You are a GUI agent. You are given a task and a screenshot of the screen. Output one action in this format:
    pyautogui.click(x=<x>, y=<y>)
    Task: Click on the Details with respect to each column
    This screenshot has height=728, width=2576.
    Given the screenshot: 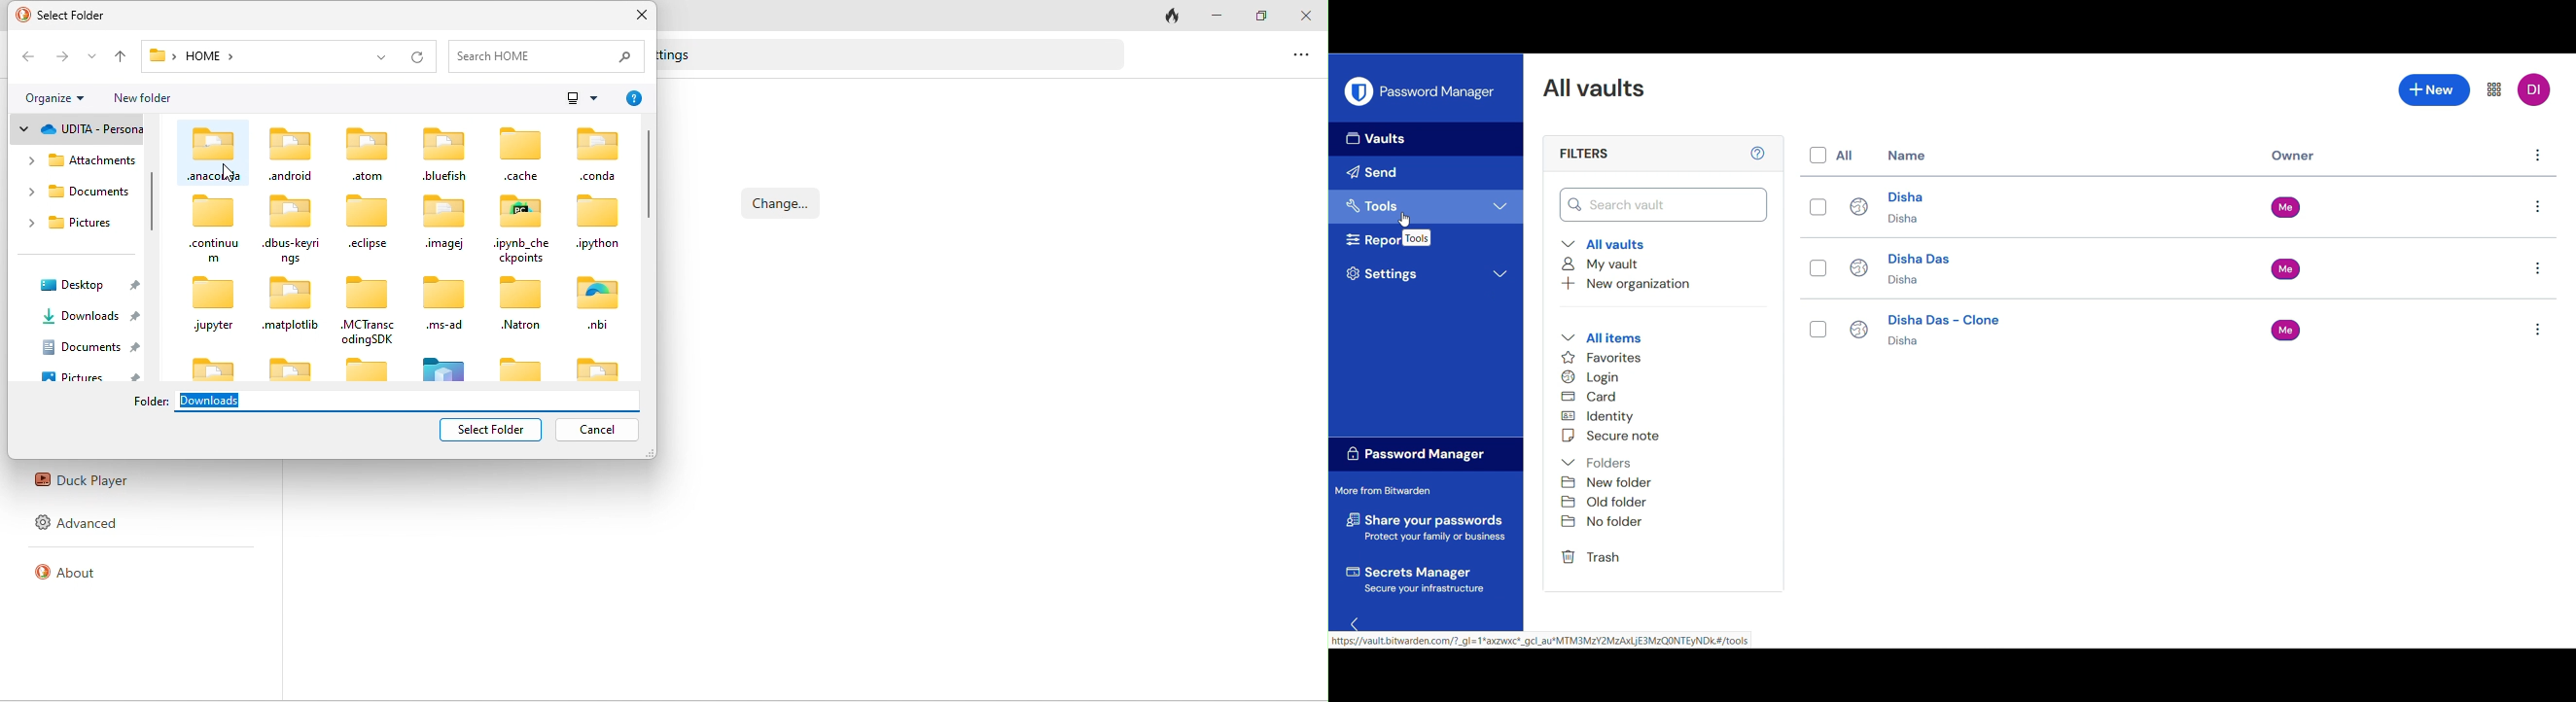 What is the action you would take?
    pyautogui.click(x=2081, y=264)
    